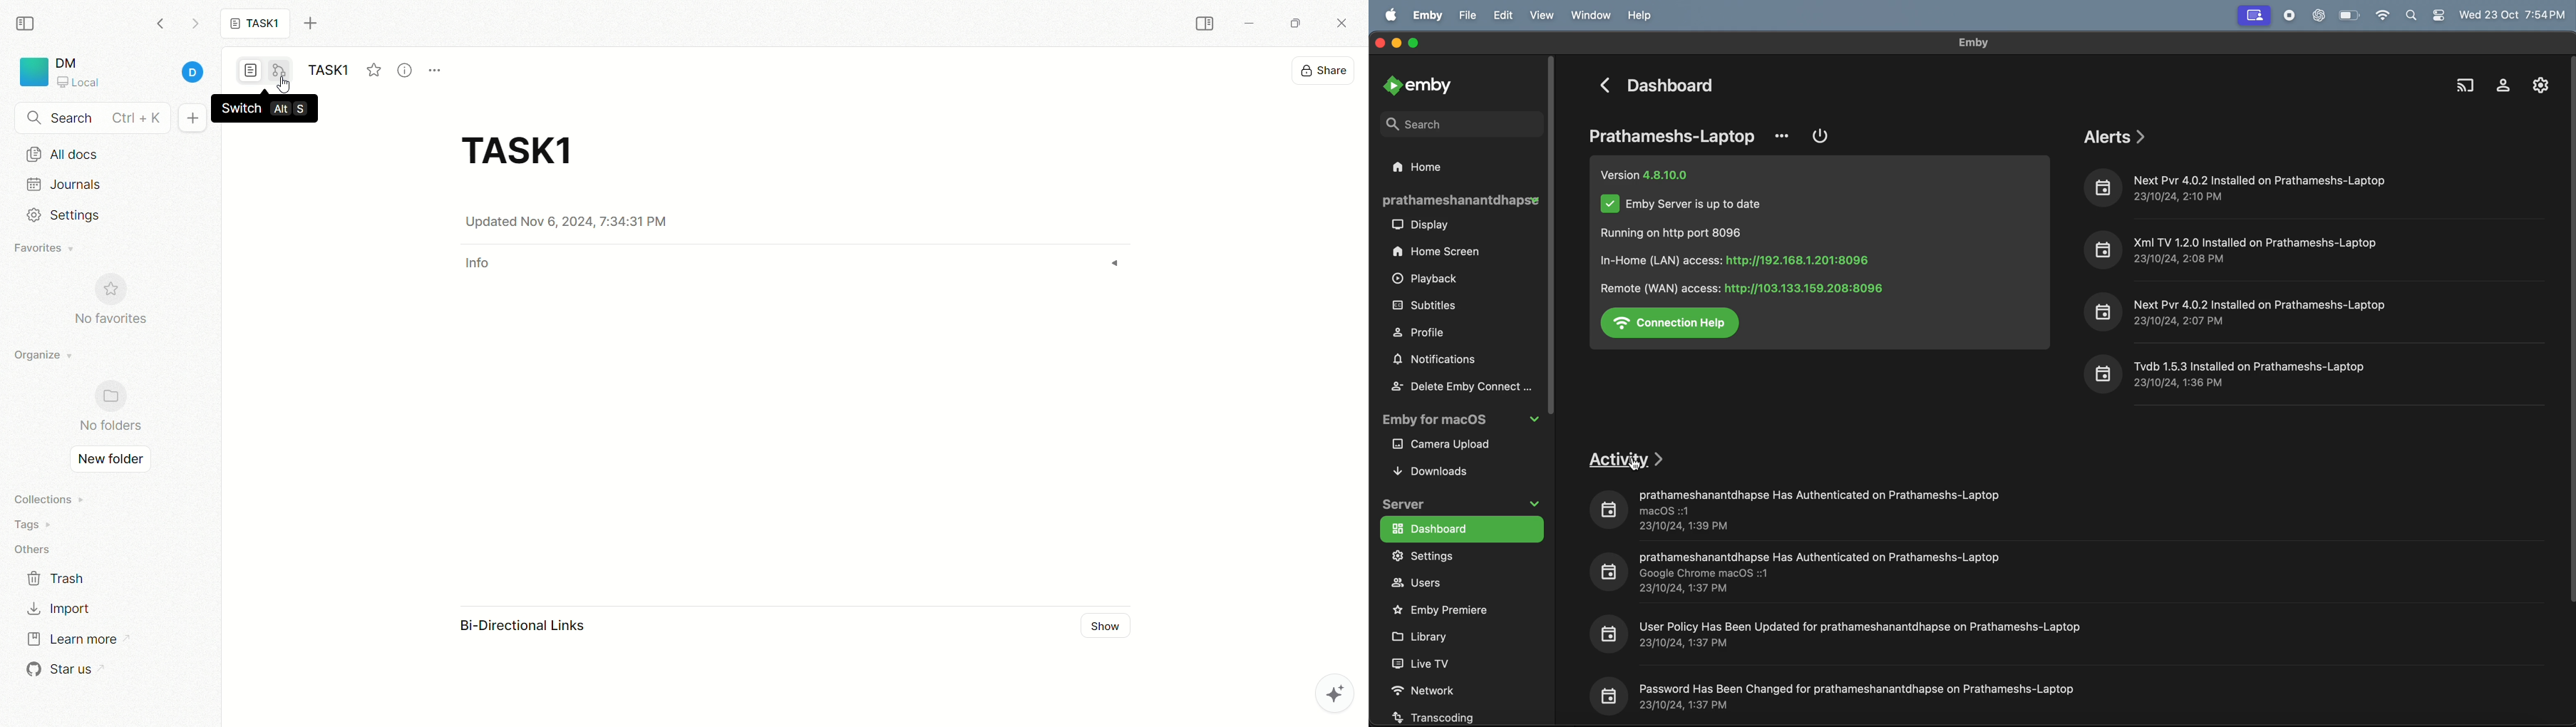  Describe the element at coordinates (57, 577) in the screenshot. I see `trash` at that location.